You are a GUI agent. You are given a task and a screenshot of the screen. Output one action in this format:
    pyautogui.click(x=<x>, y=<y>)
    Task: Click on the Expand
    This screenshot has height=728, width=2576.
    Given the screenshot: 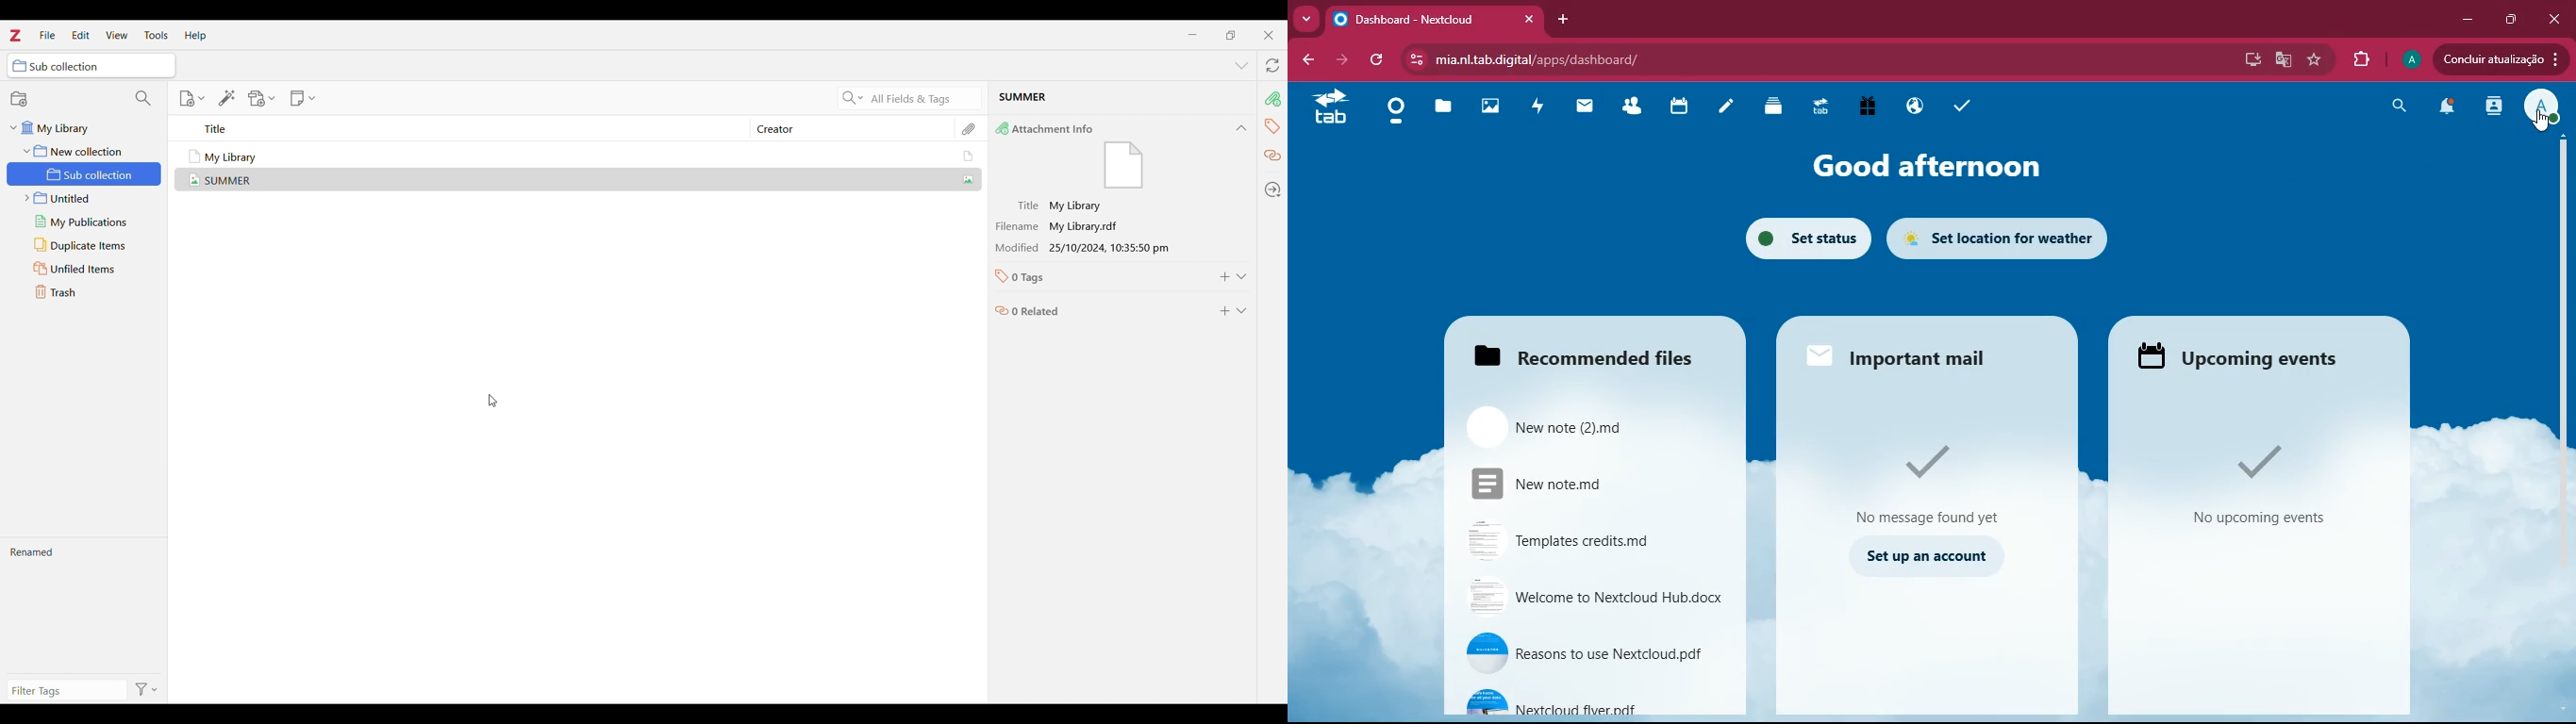 What is the action you would take?
    pyautogui.click(x=1242, y=311)
    